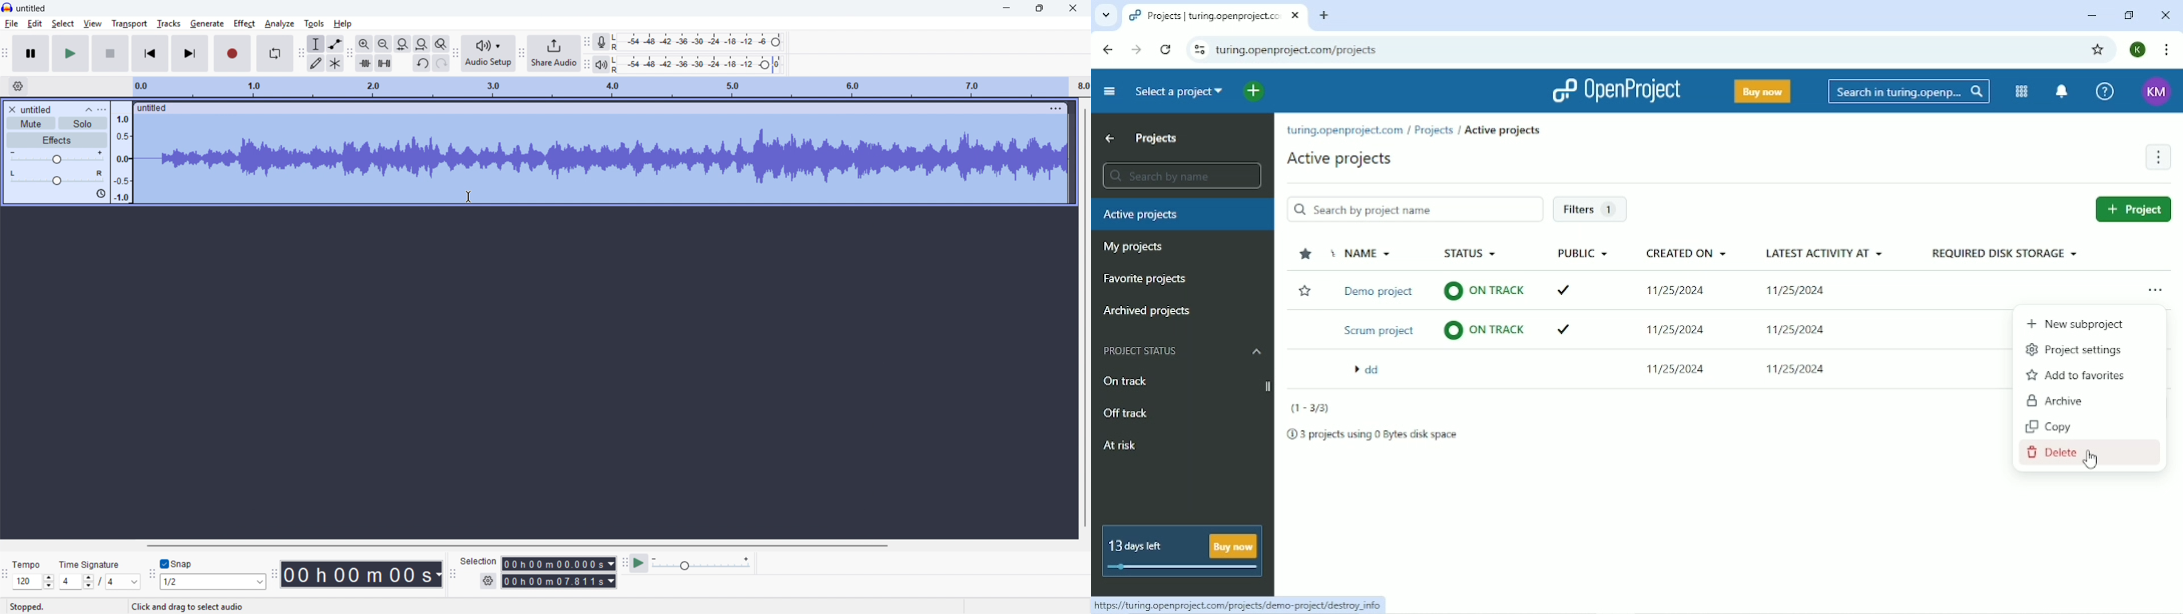 The image size is (2184, 616). I want to click on projects | turing.openproject.com, so click(1213, 17).